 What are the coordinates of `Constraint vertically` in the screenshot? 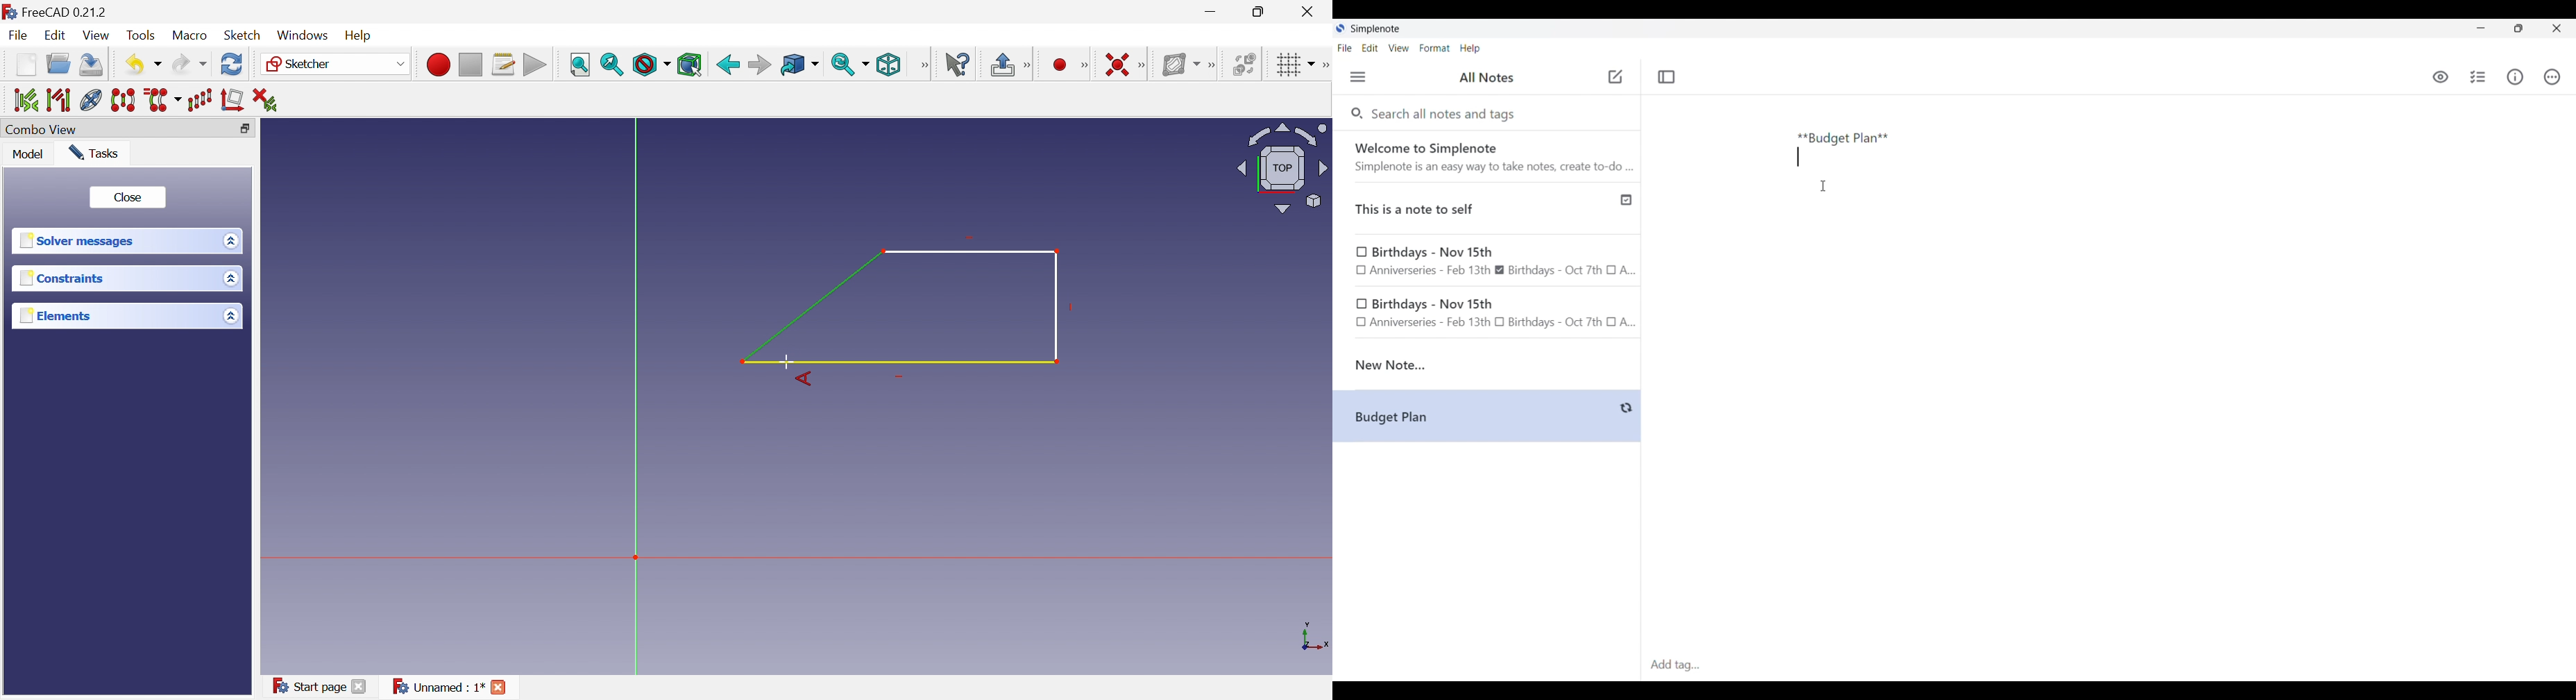 It's located at (1064, 63).